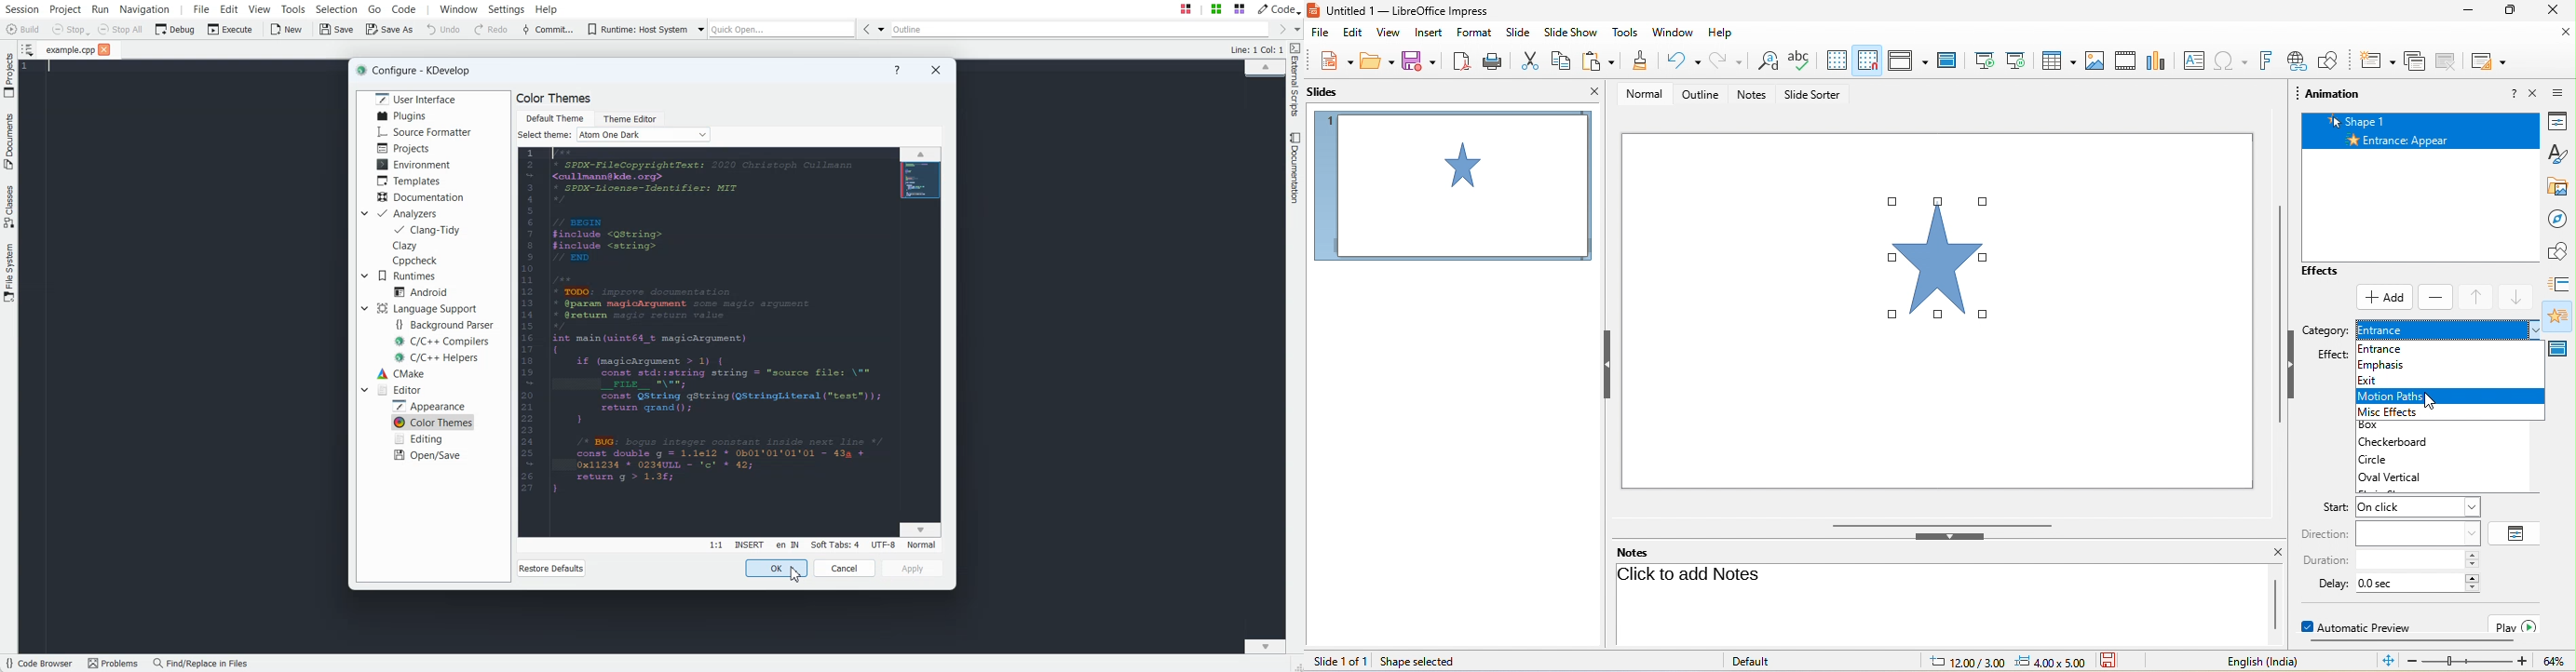  What do you see at coordinates (115, 664) in the screenshot?
I see `Problems` at bounding box center [115, 664].